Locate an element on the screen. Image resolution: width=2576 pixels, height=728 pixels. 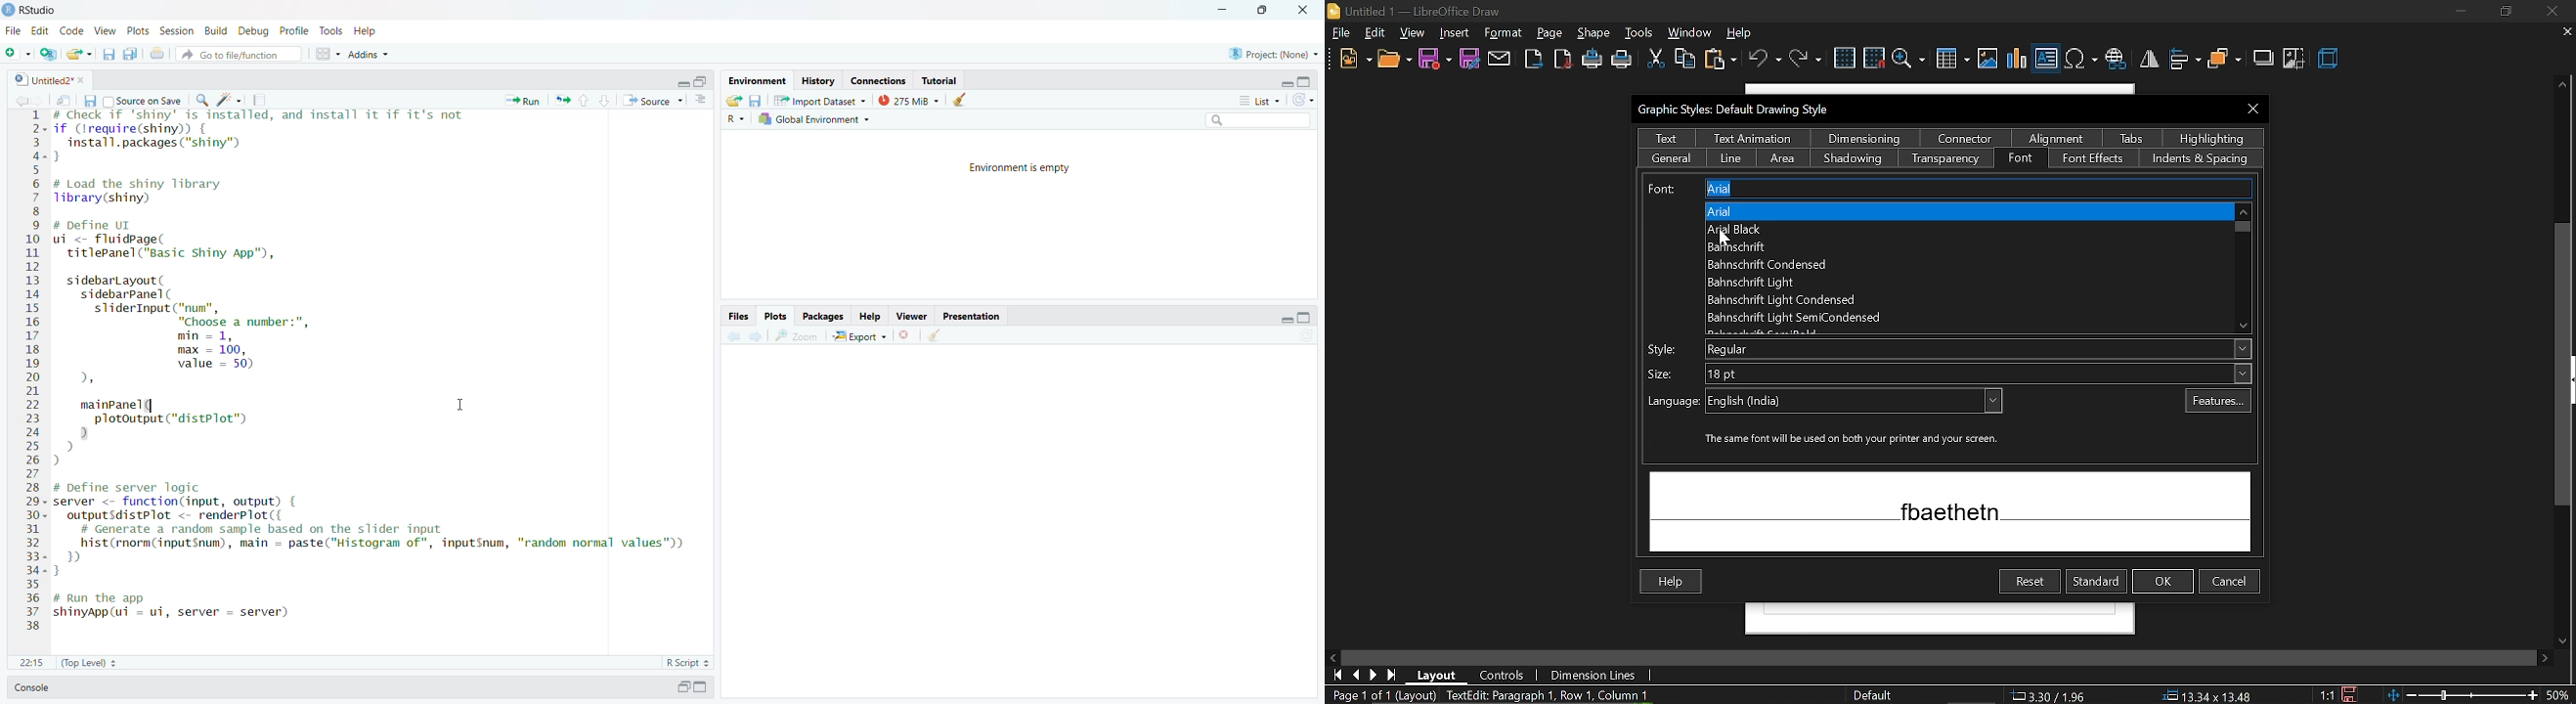
source menu is located at coordinates (653, 101).